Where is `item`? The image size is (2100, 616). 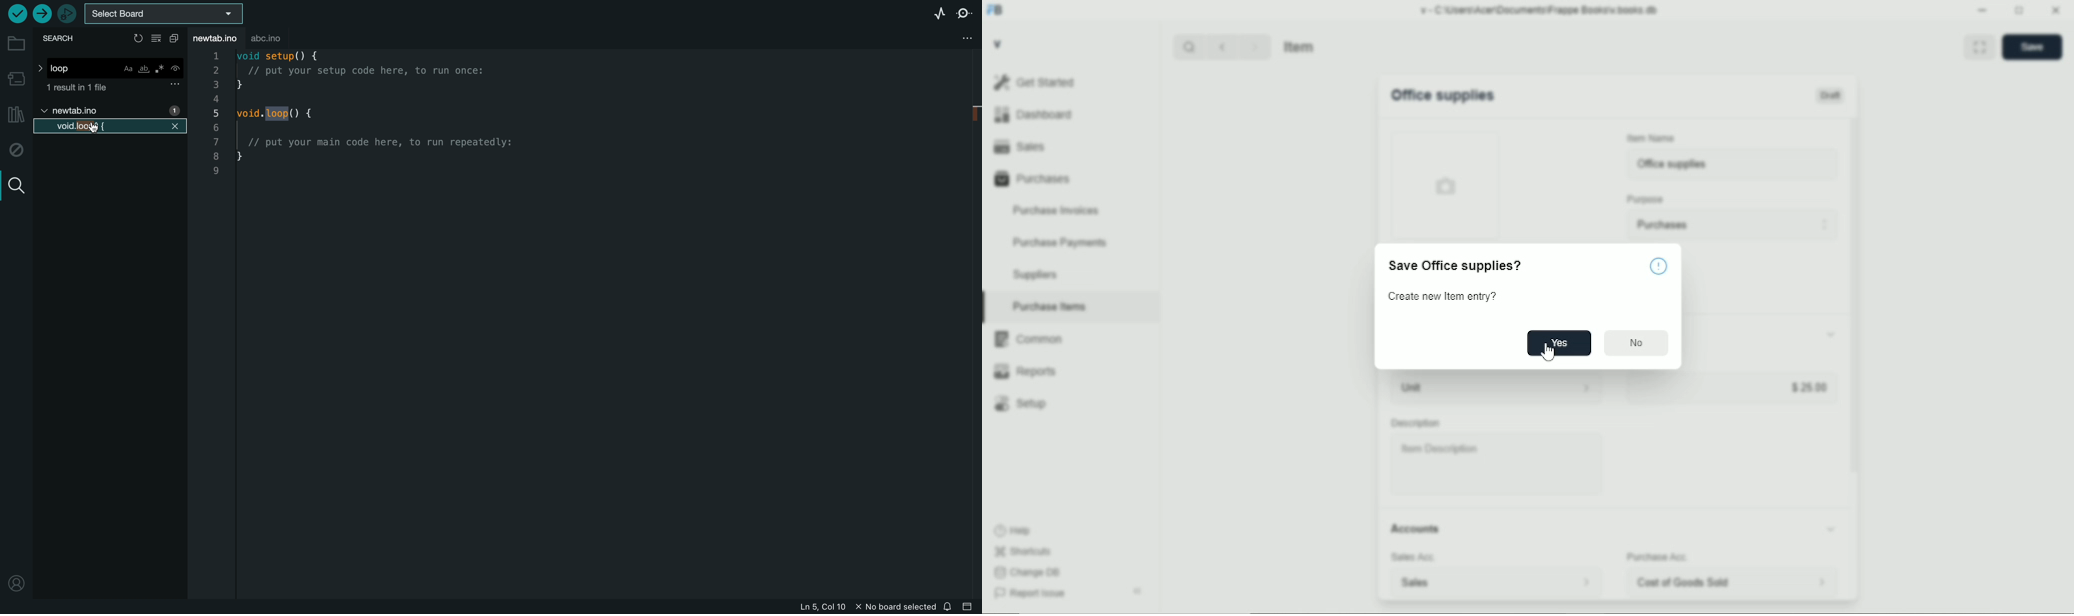 item is located at coordinates (1301, 46).